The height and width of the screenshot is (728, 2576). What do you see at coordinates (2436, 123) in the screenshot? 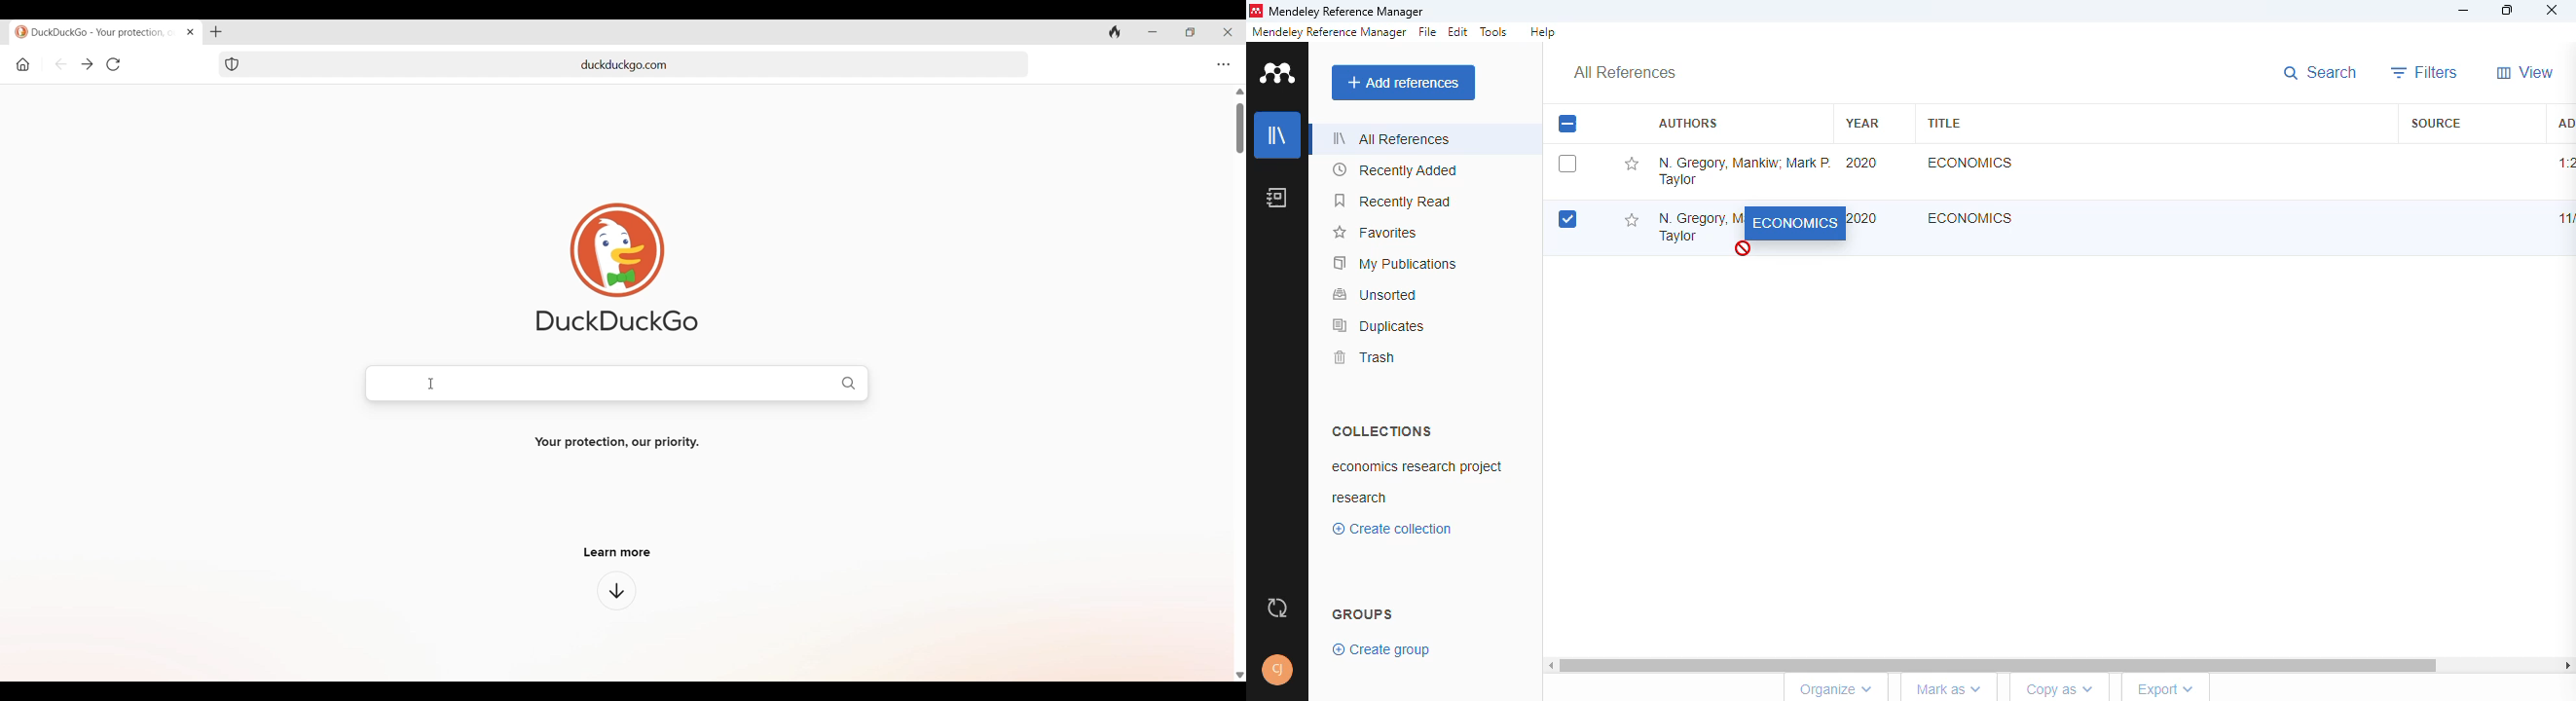
I see `source` at bounding box center [2436, 123].